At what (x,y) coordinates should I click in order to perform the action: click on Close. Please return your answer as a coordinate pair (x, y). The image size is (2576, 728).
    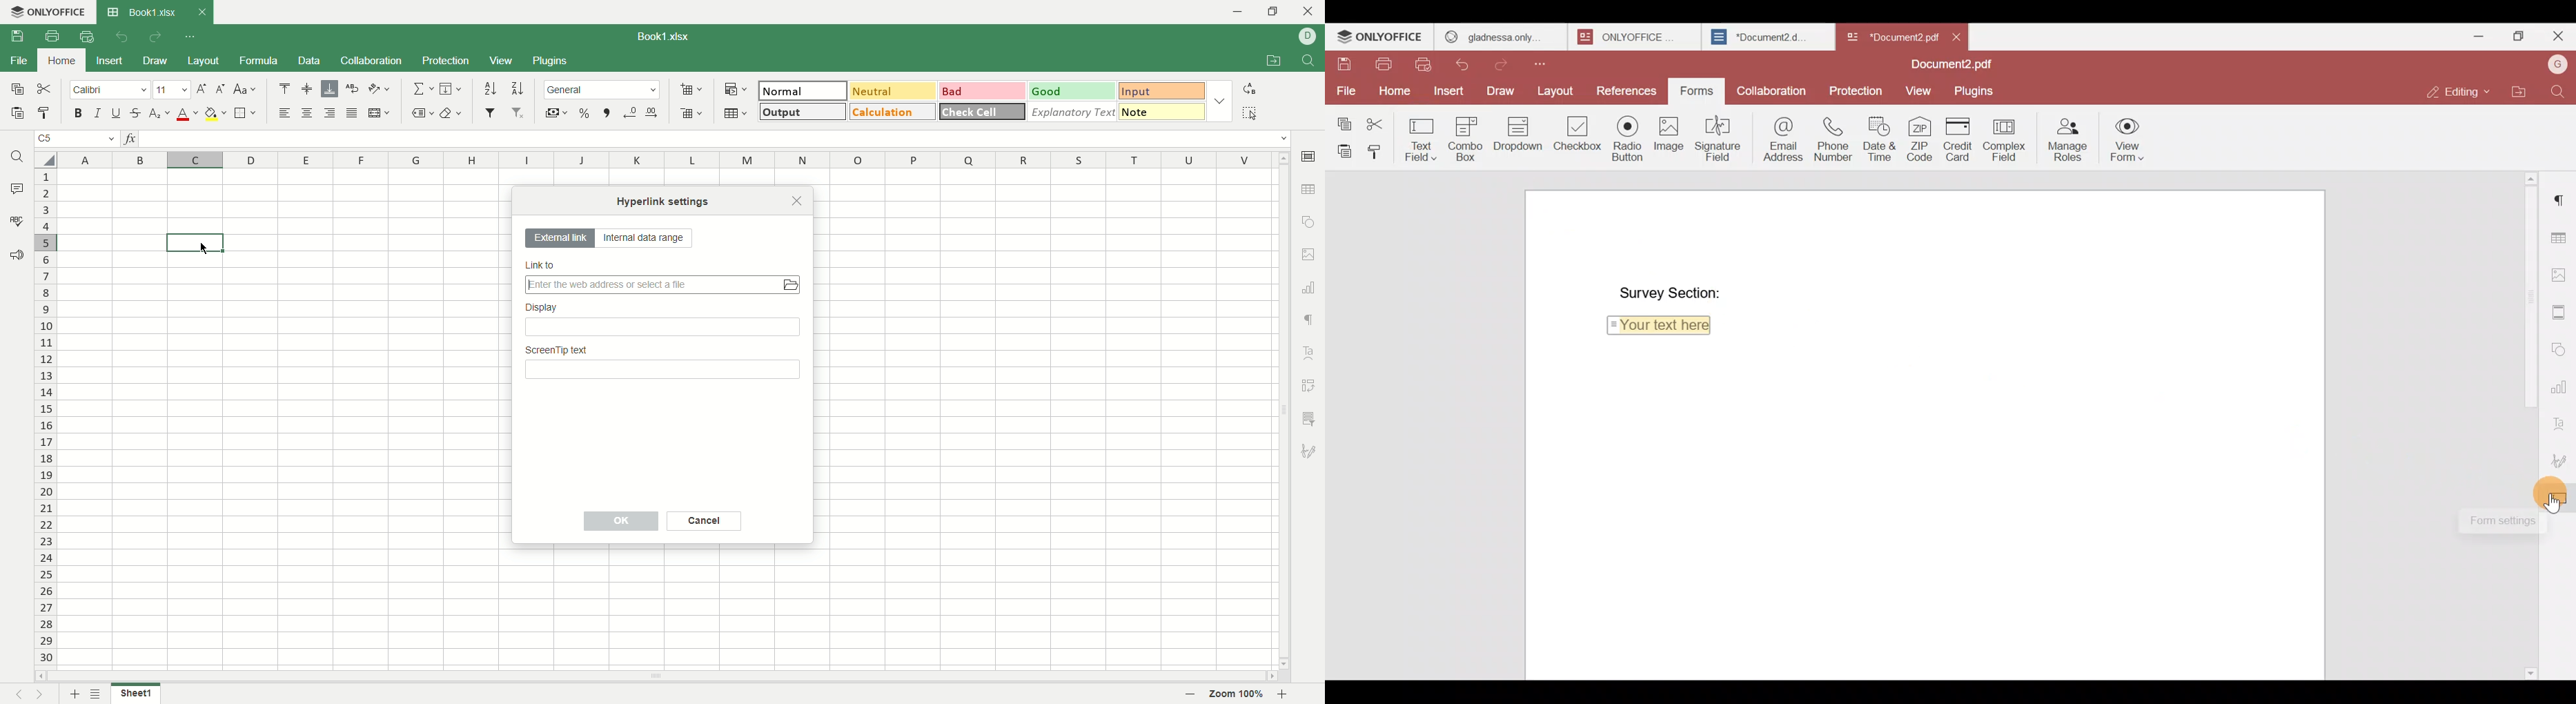
    Looking at the image, I should click on (1957, 36).